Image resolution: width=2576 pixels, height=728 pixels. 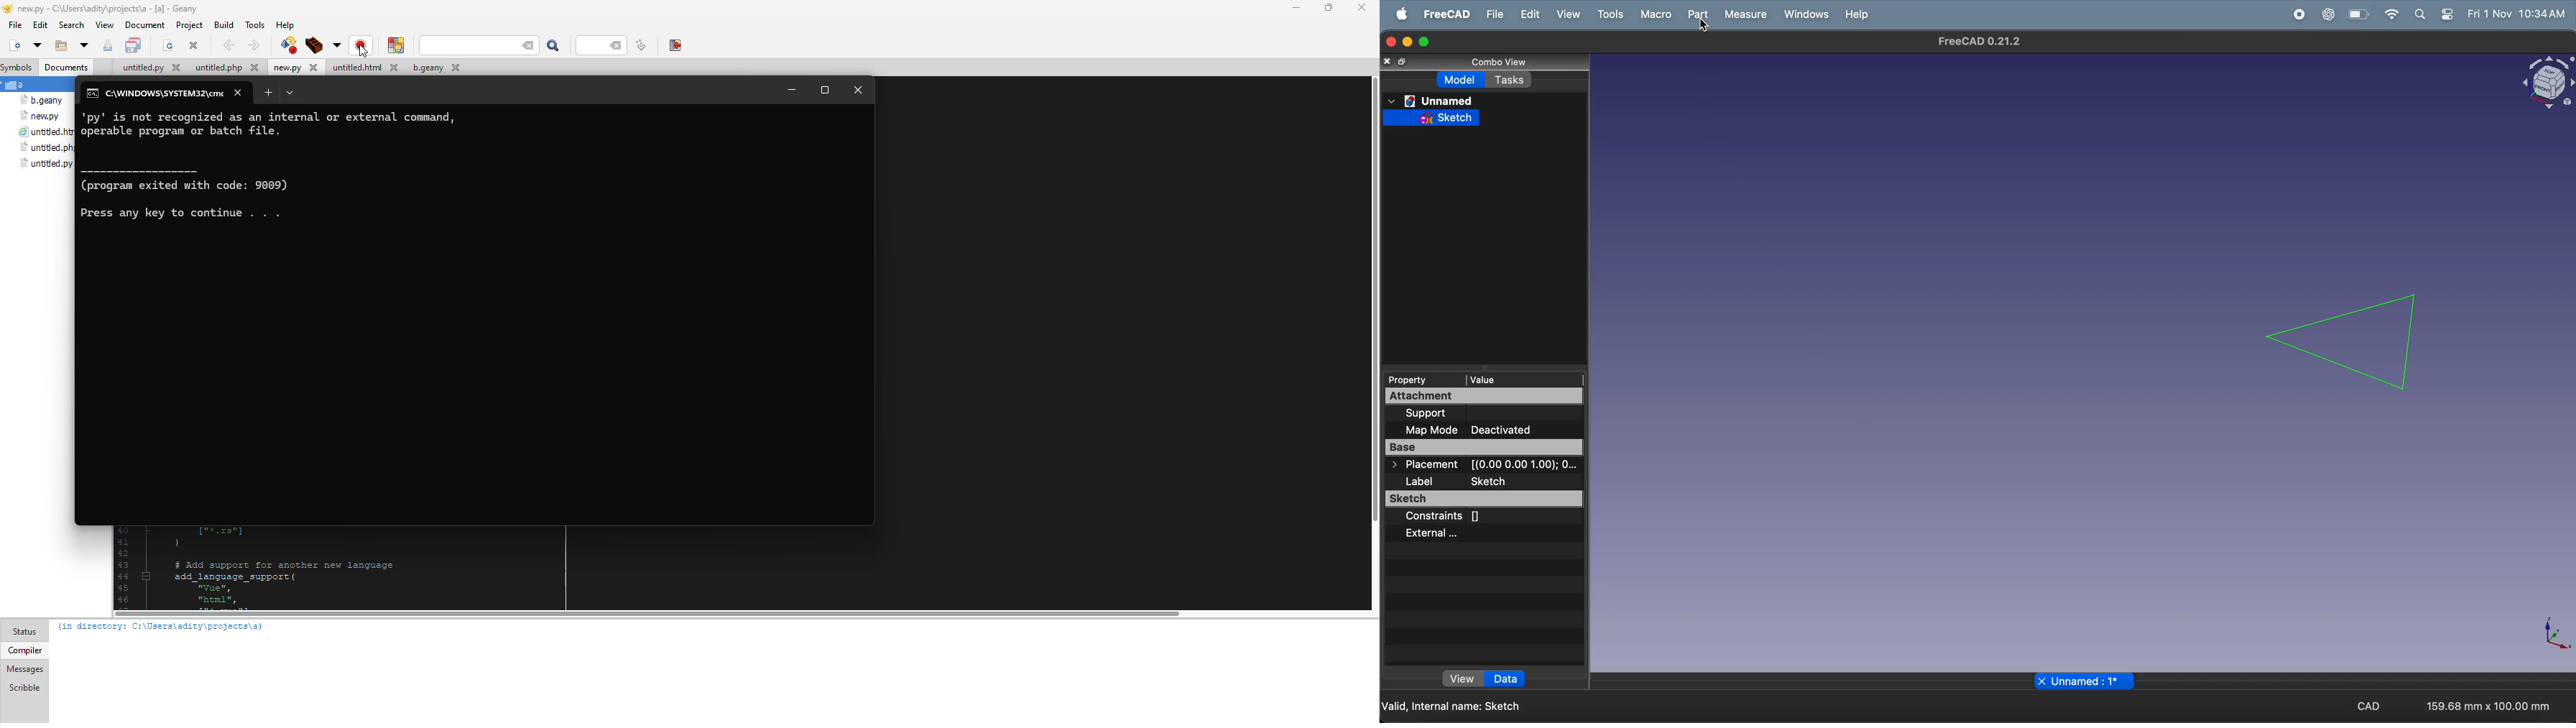 I want to click on view, so click(x=1464, y=680).